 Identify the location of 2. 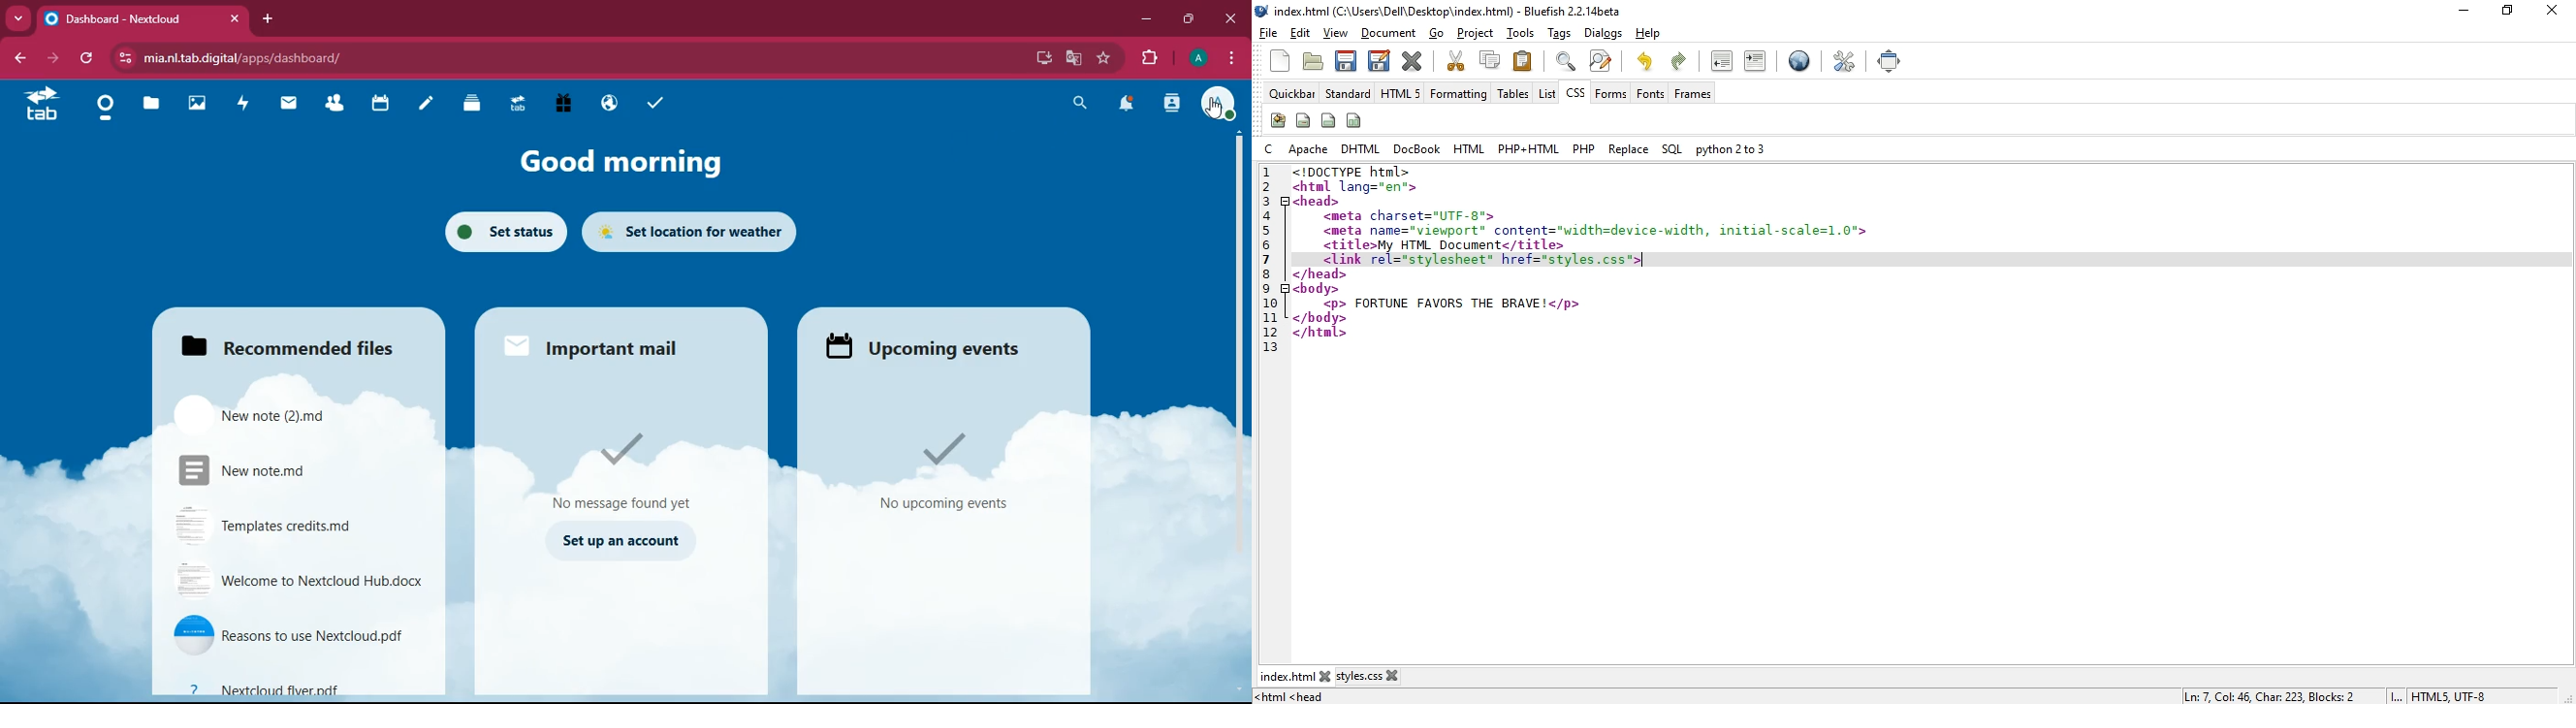
(1269, 186).